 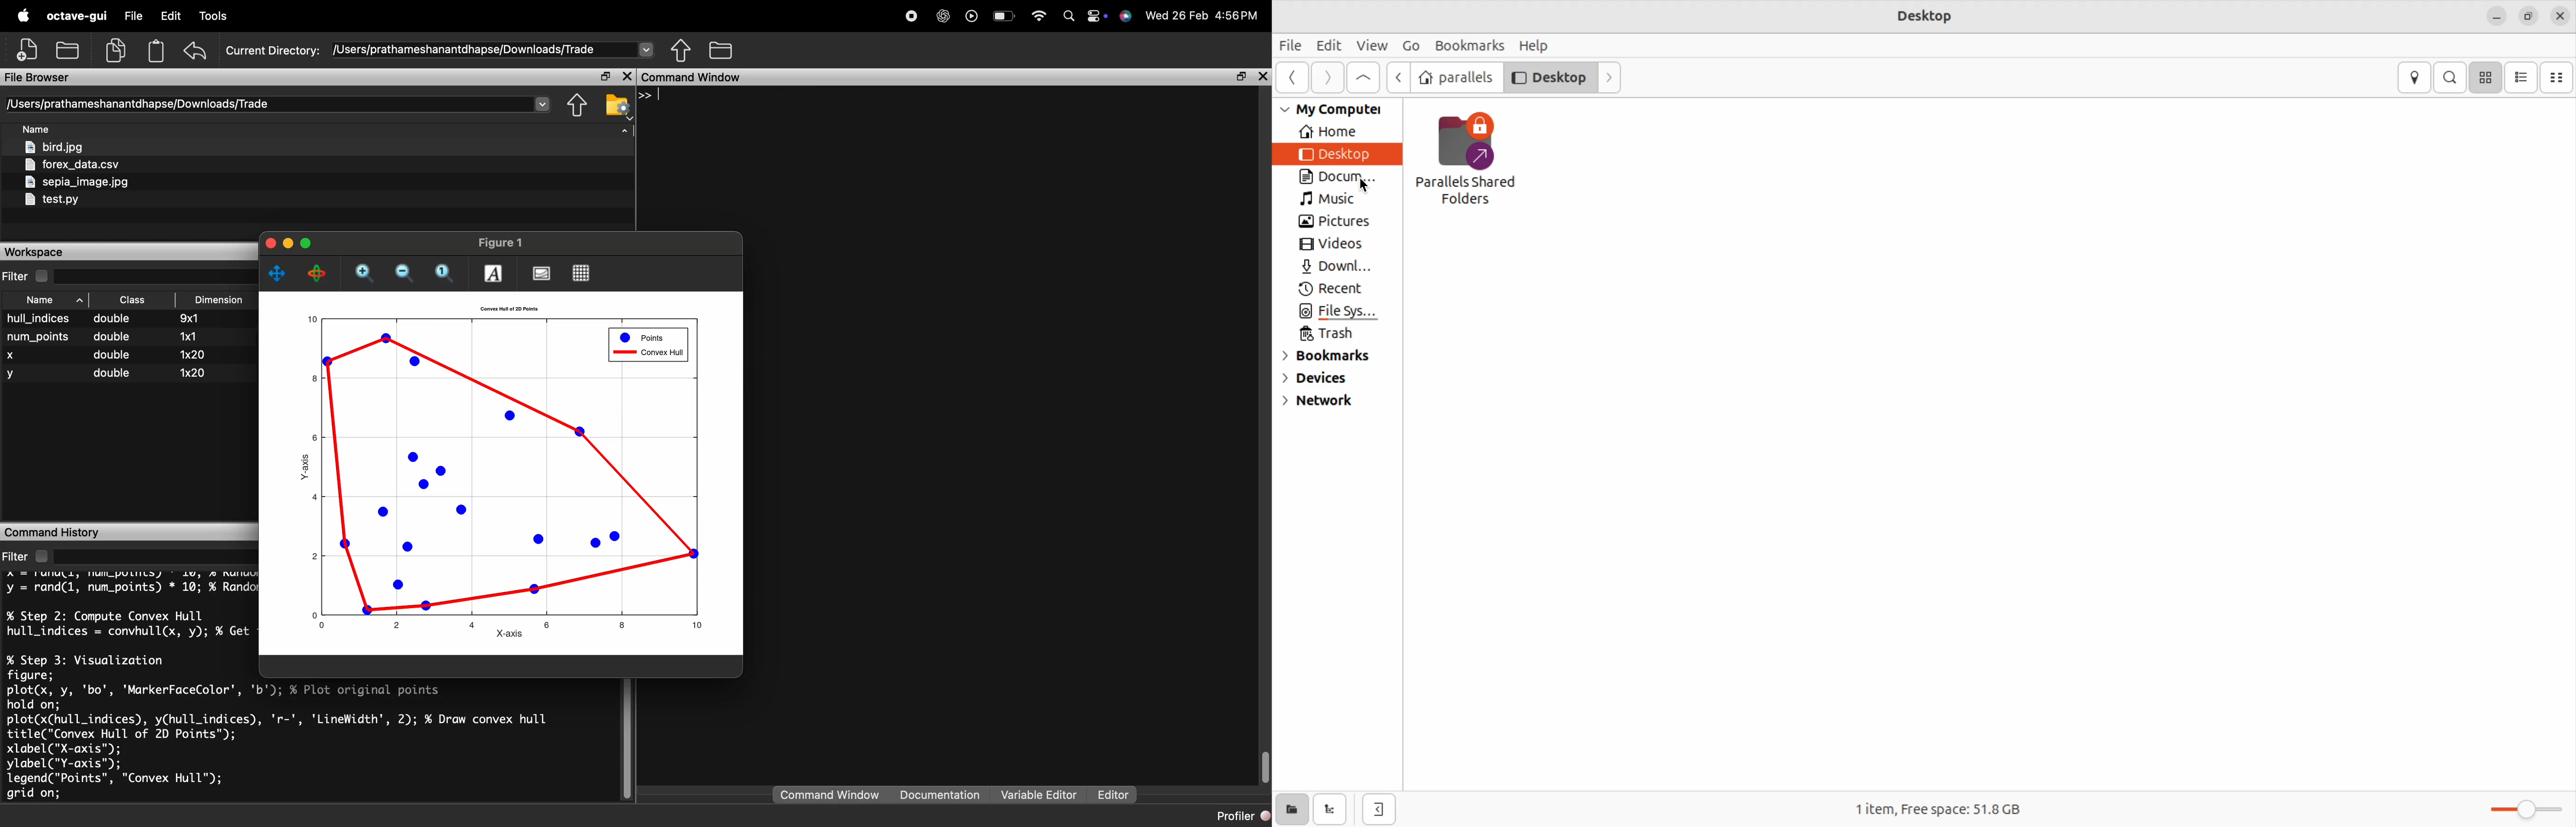 I want to click on Desktop, so click(x=1929, y=17).